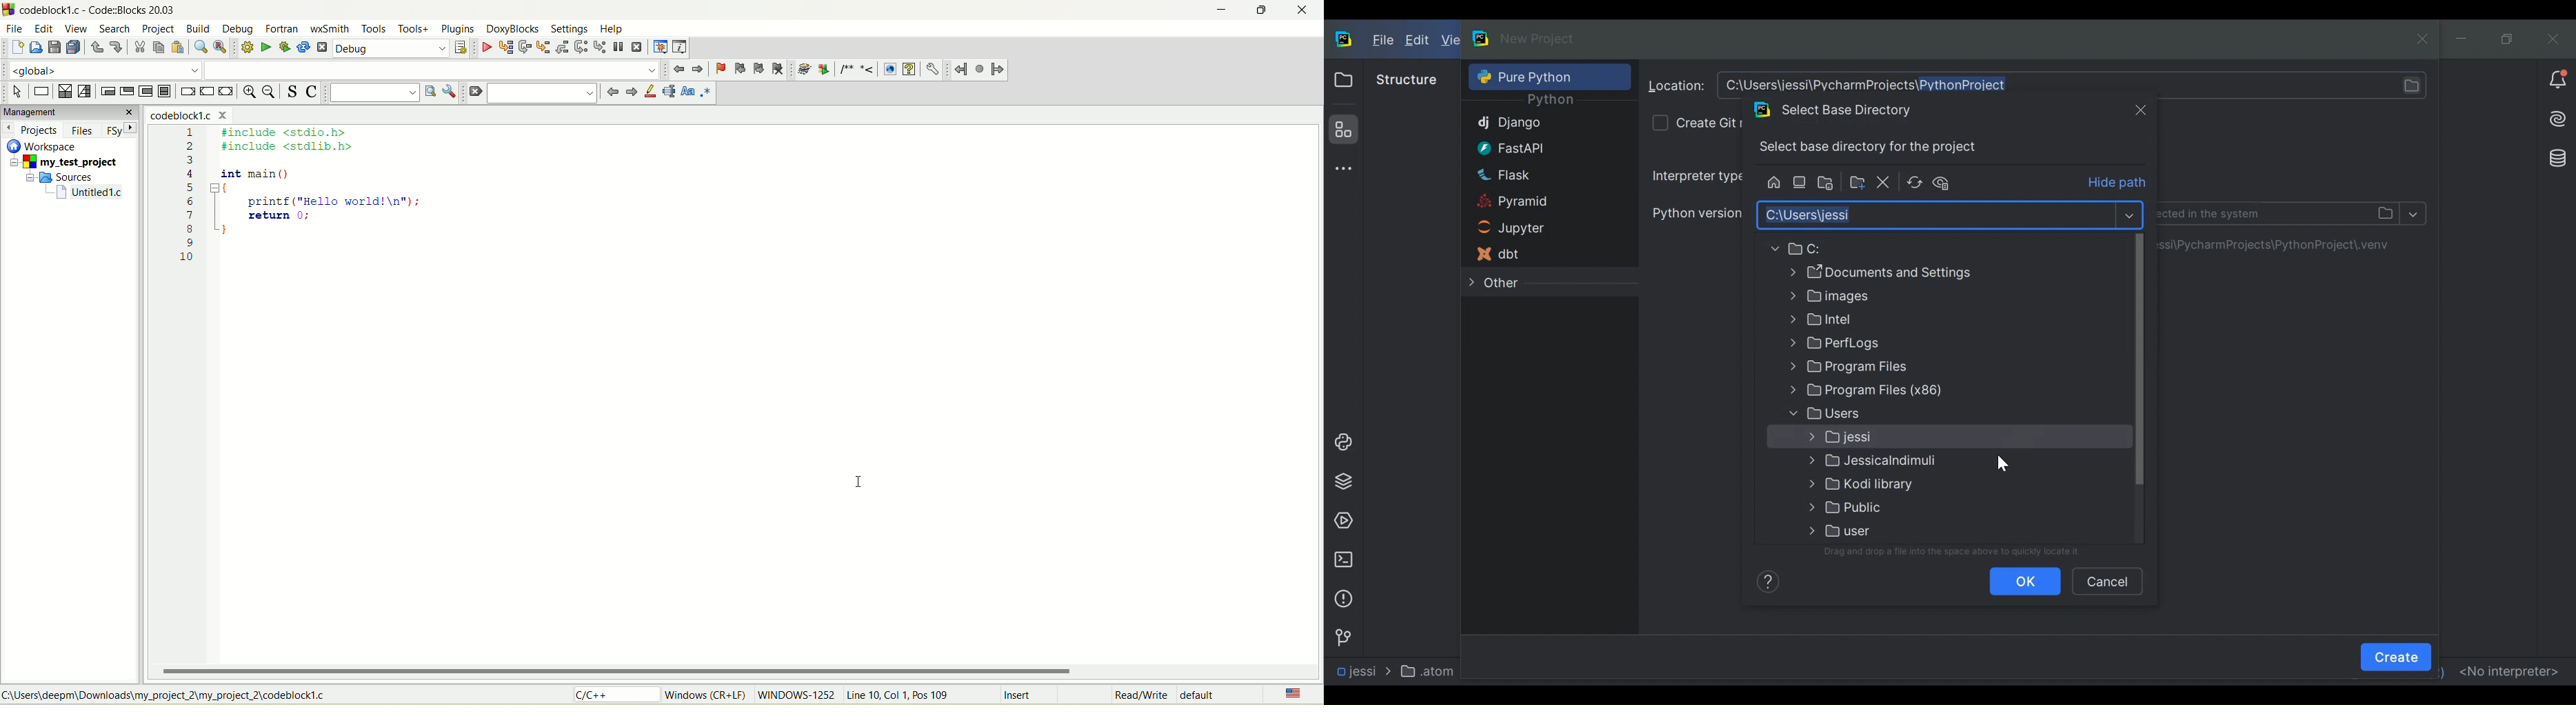  Describe the element at coordinates (245, 46) in the screenshot. I see `build` at that location.